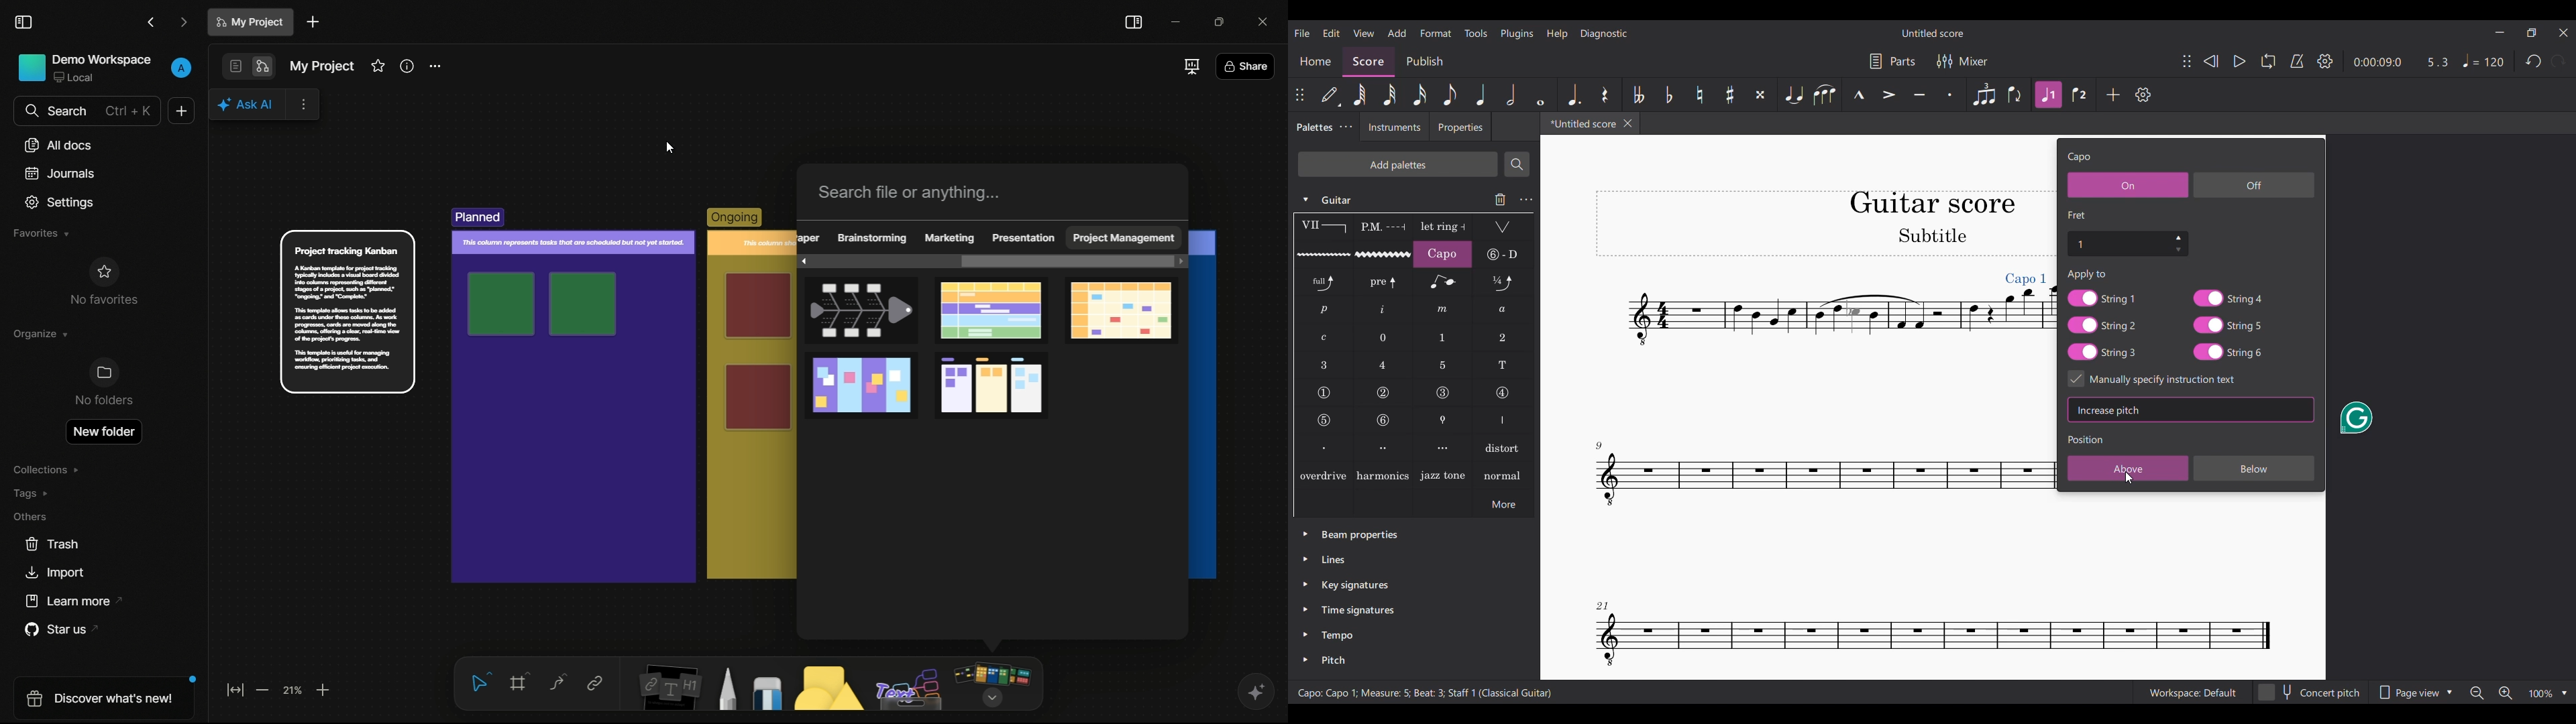 The height and width of the screenshot is (728, 2576). Describe the element at coordinates (184, 23) in the screenshot. I see `forward` at that location.